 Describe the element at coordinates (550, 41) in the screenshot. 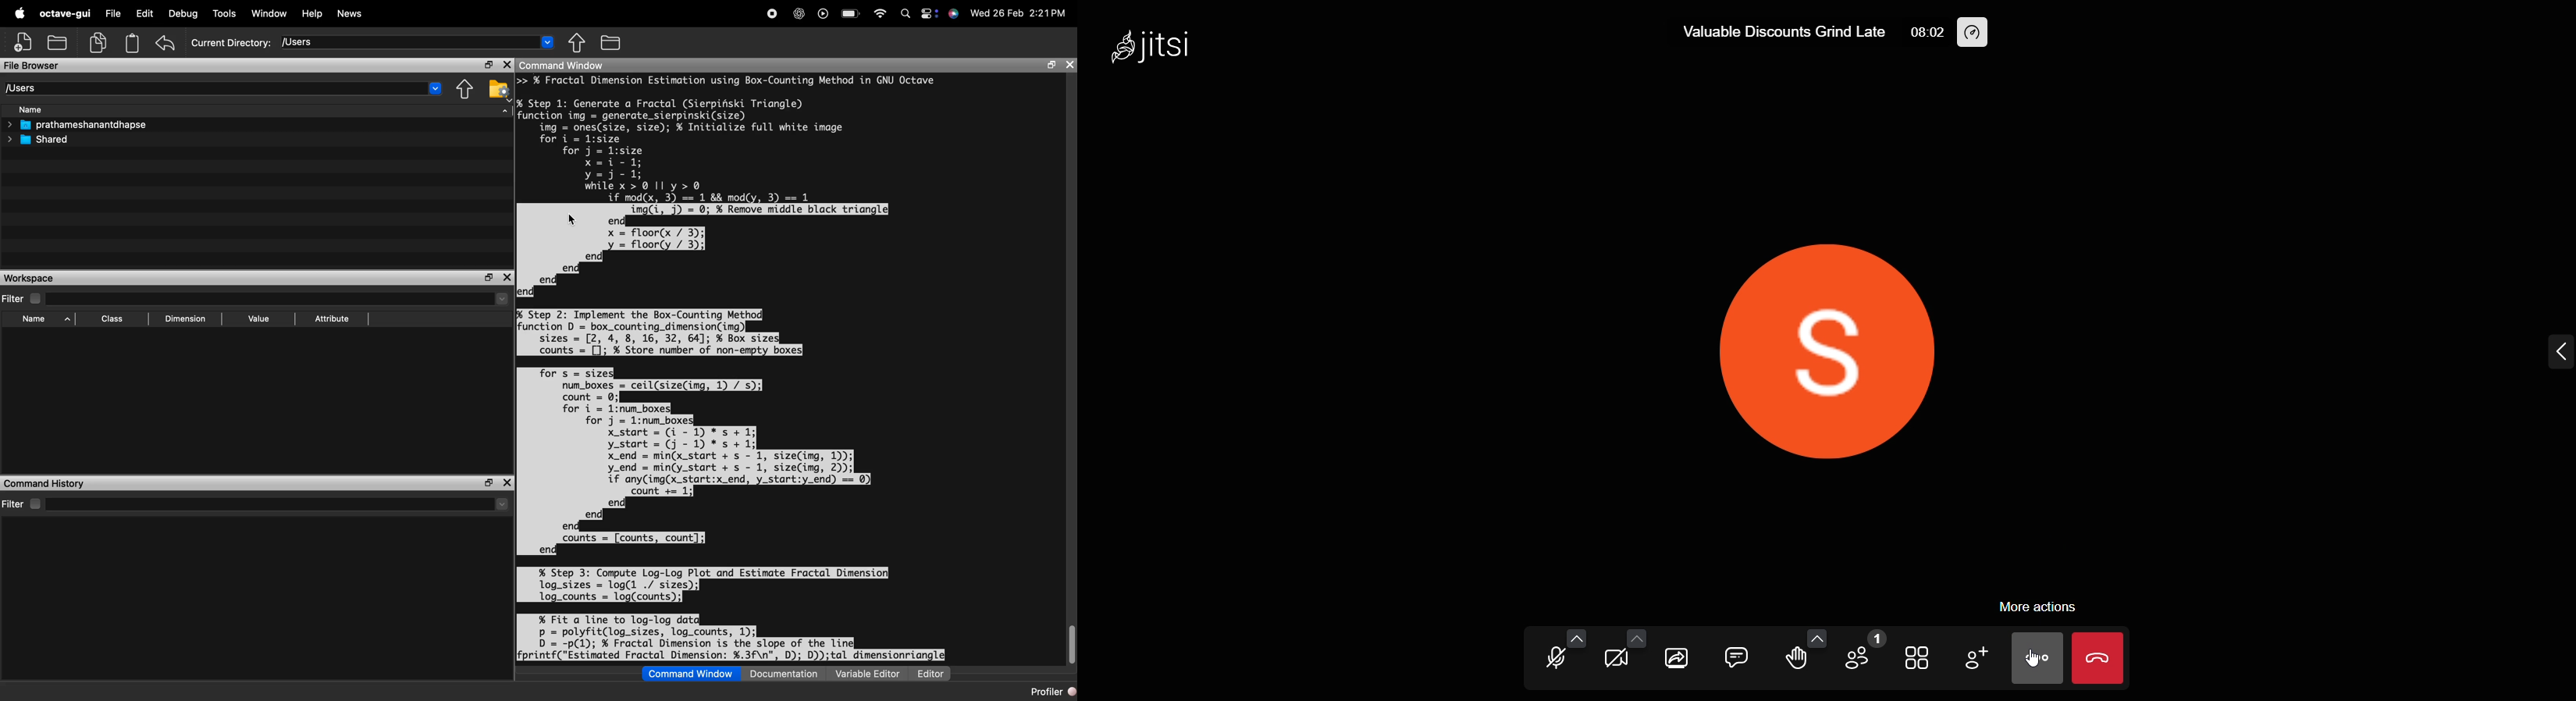

I see `dropdown` at that location.